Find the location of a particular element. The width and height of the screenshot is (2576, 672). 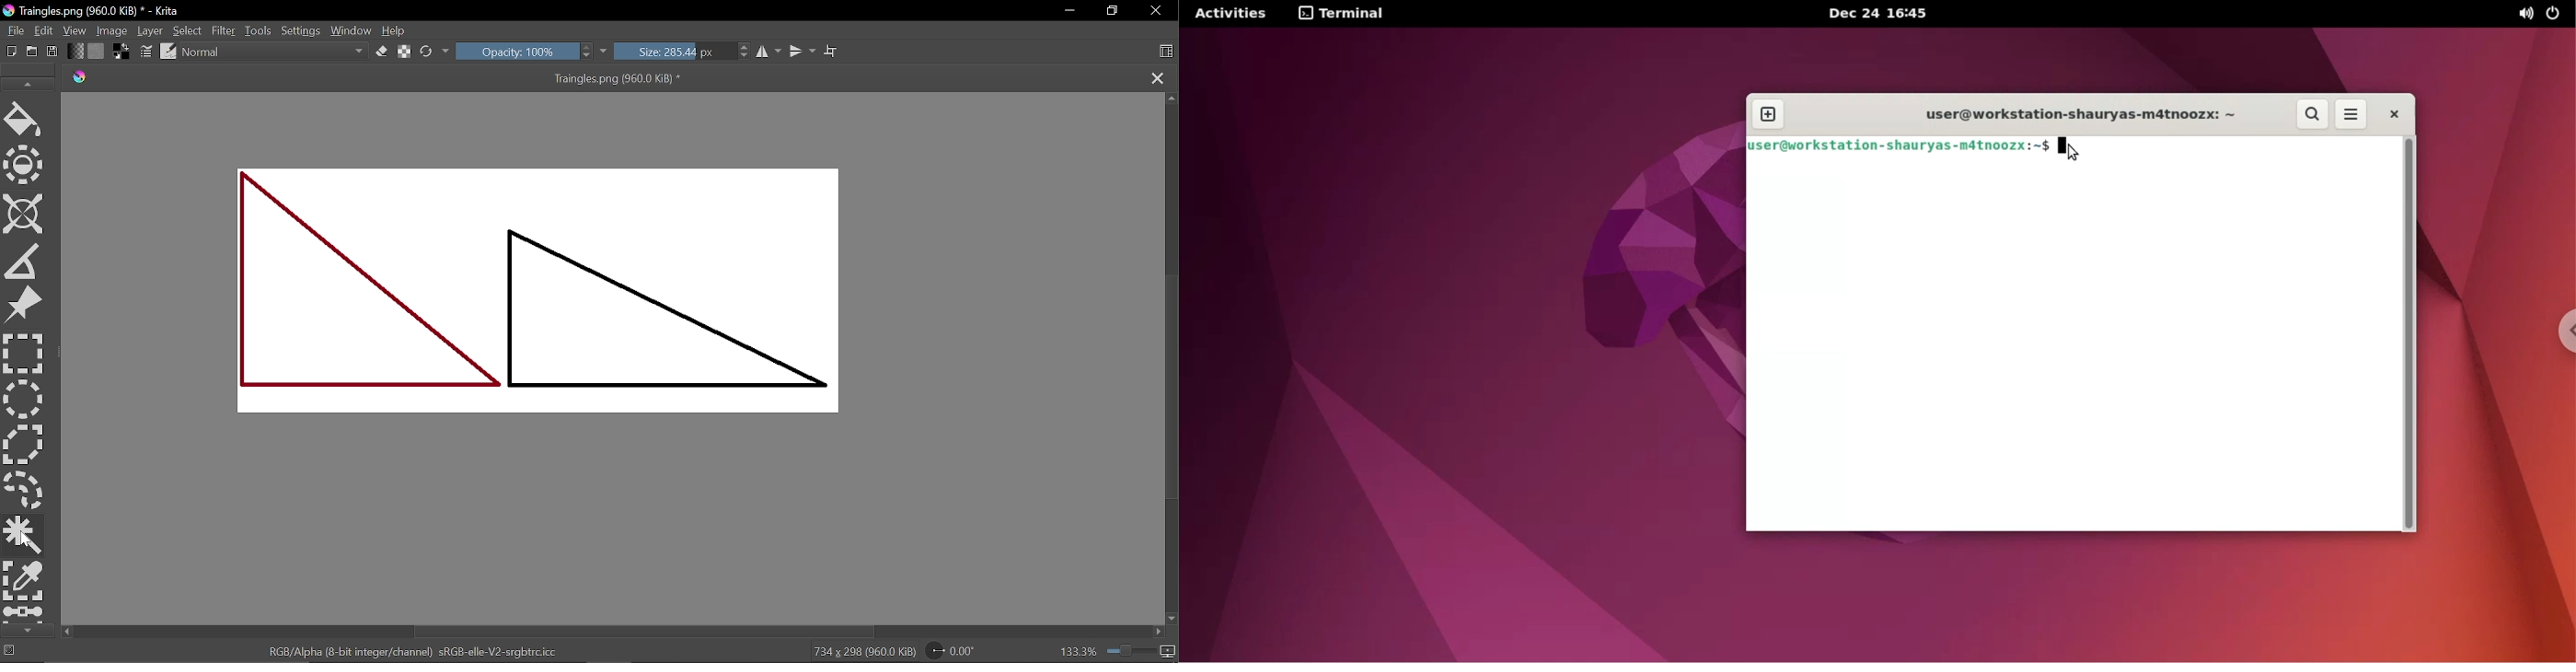

No selection is located at coordinates (10, 652).